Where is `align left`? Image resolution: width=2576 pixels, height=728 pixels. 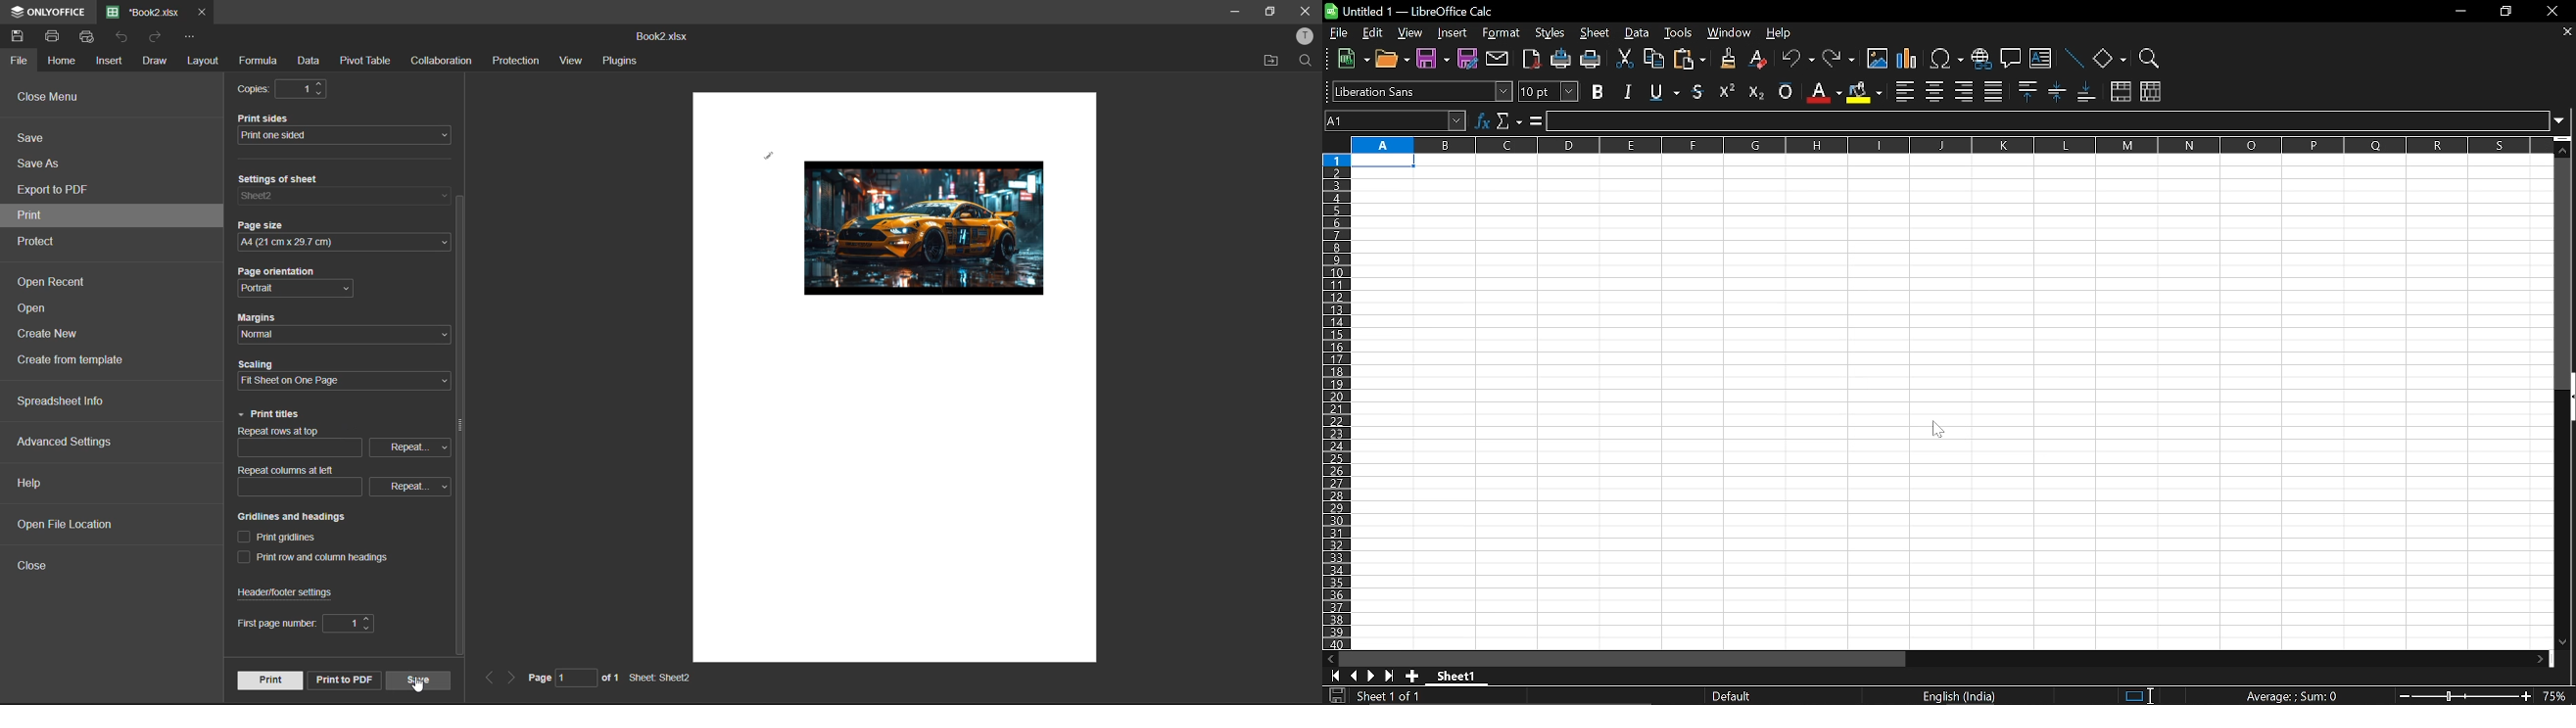
align left is located at coordinates (1905, 92).